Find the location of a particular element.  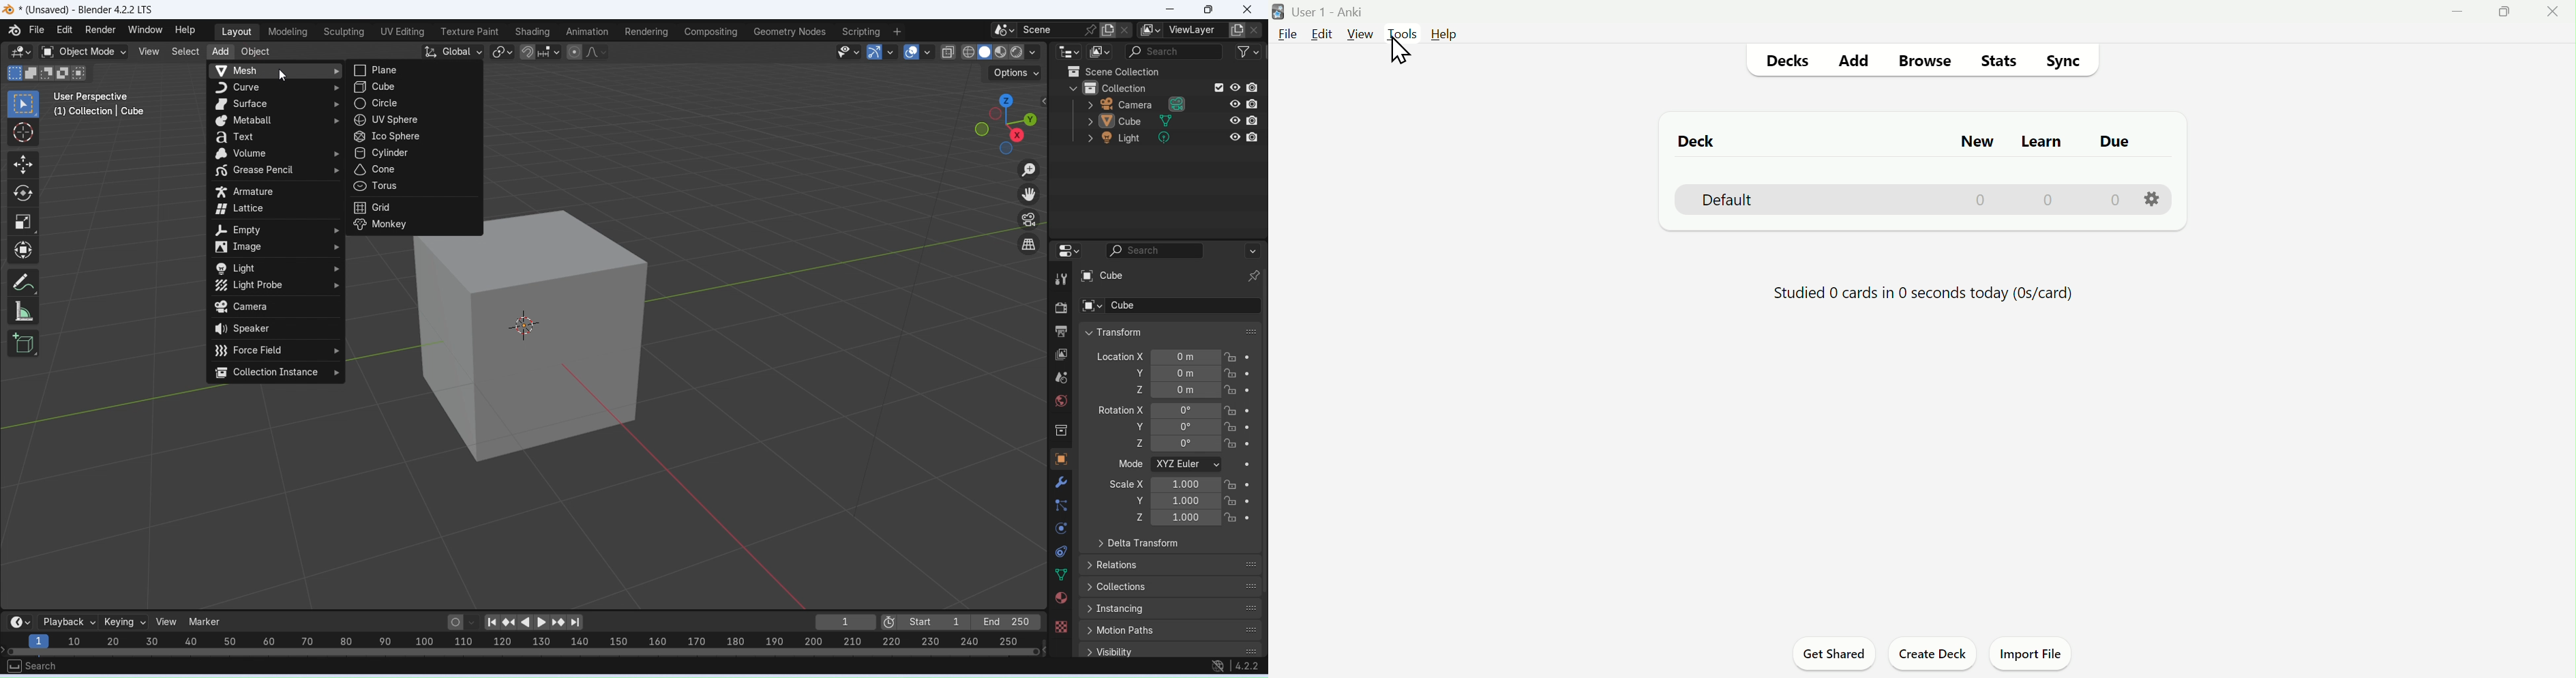

Import file is located at coordinates (2032, 653).